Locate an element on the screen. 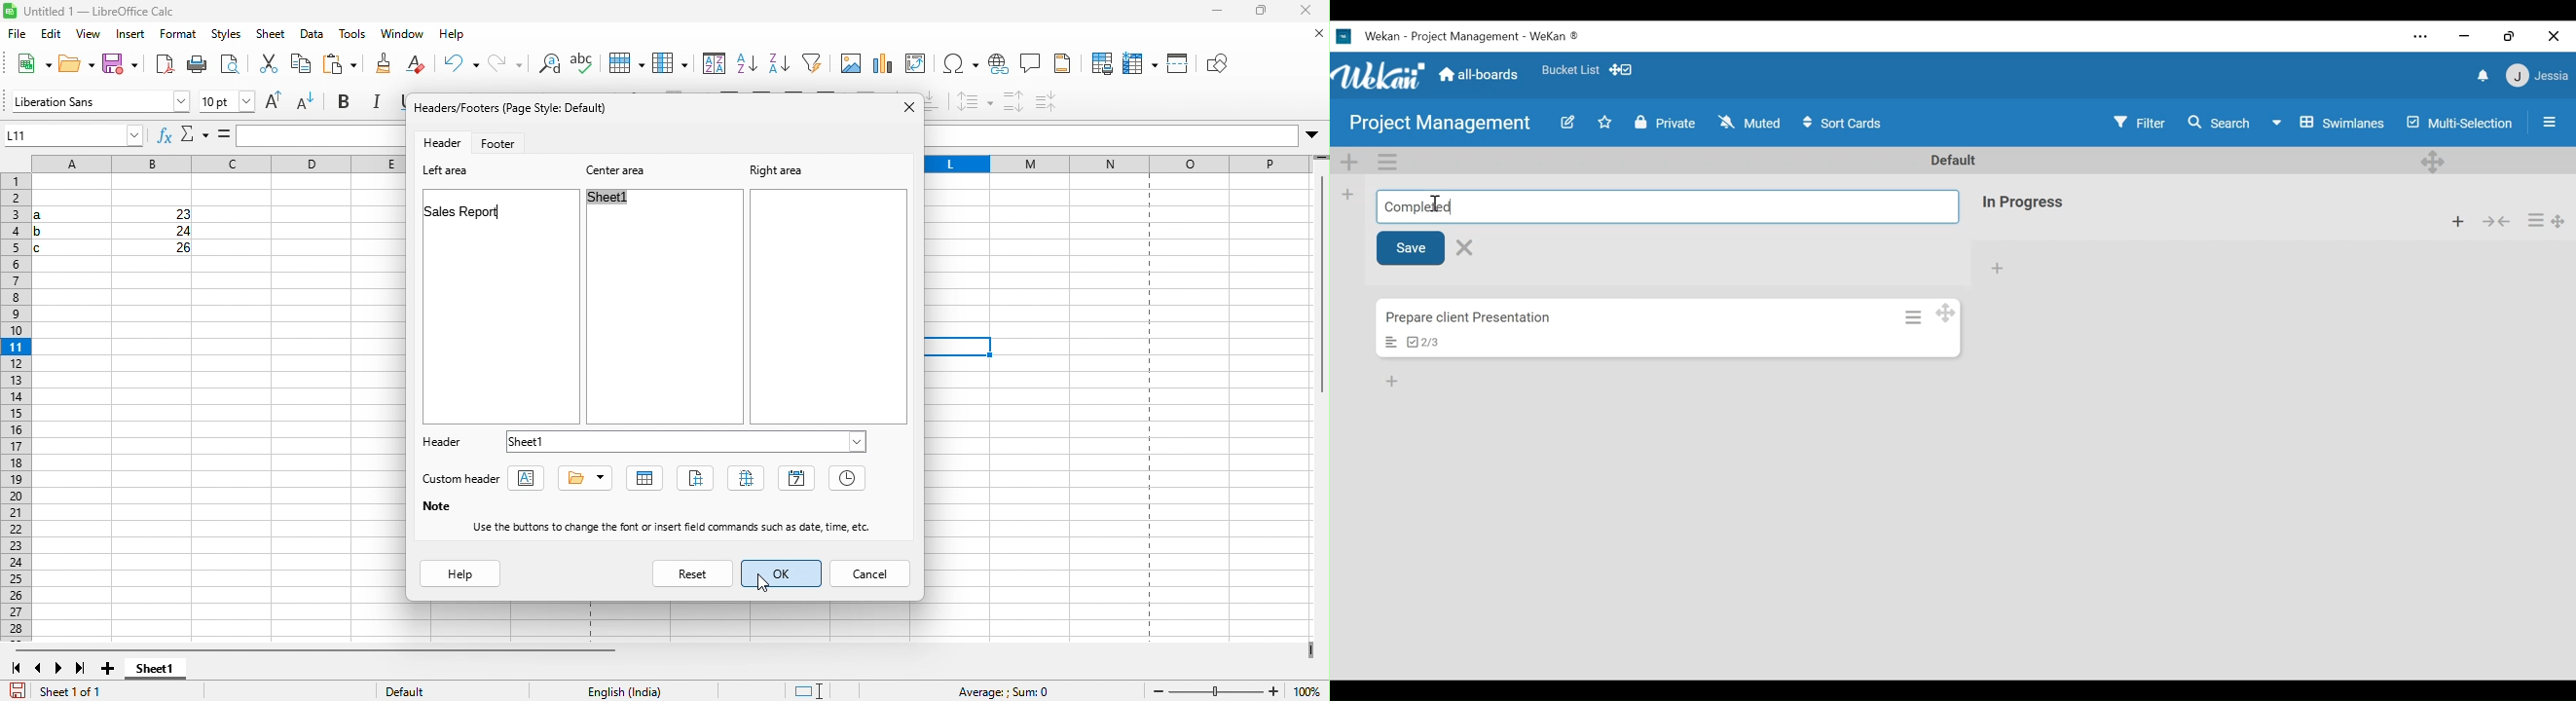 The height and width of the screenshot is (728, 2576). close is located at coordinates (1307, 12).